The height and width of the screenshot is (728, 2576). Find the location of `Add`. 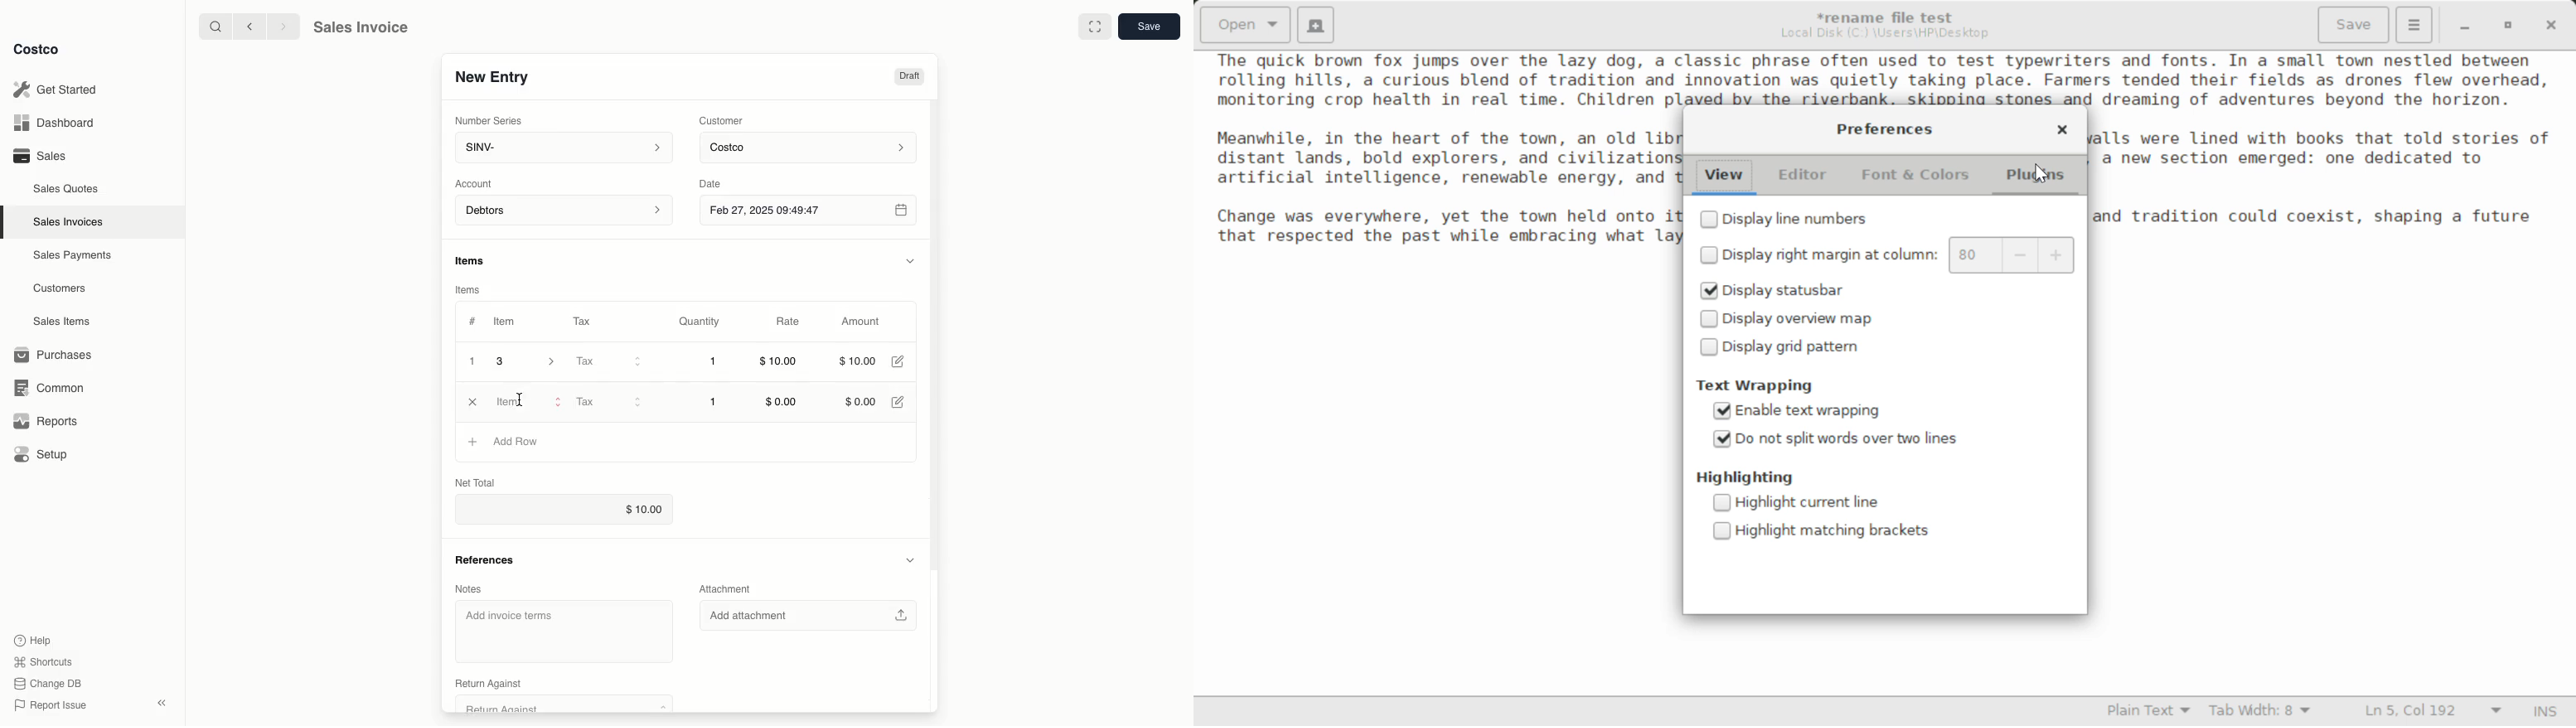

Add is located at coordinates (471, 442).